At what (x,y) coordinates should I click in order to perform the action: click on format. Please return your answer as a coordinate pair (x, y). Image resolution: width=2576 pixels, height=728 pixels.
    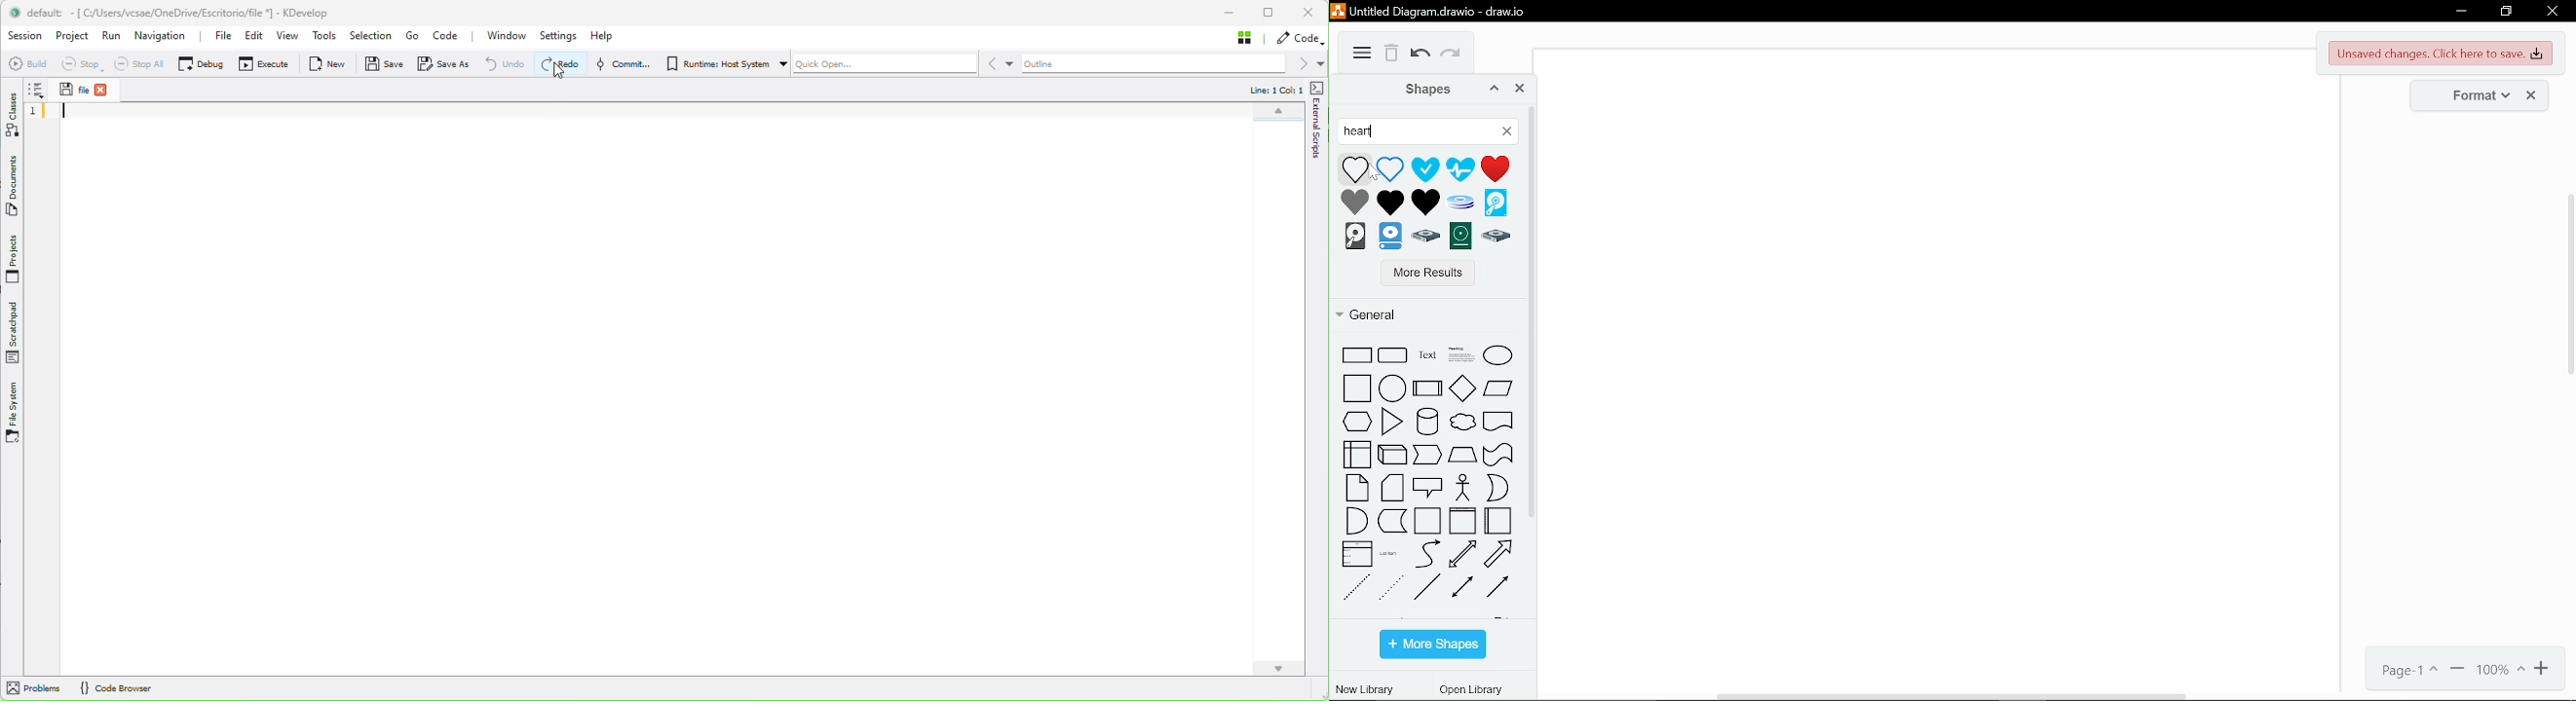
    Looking at the image, I should click on (2474, 94).